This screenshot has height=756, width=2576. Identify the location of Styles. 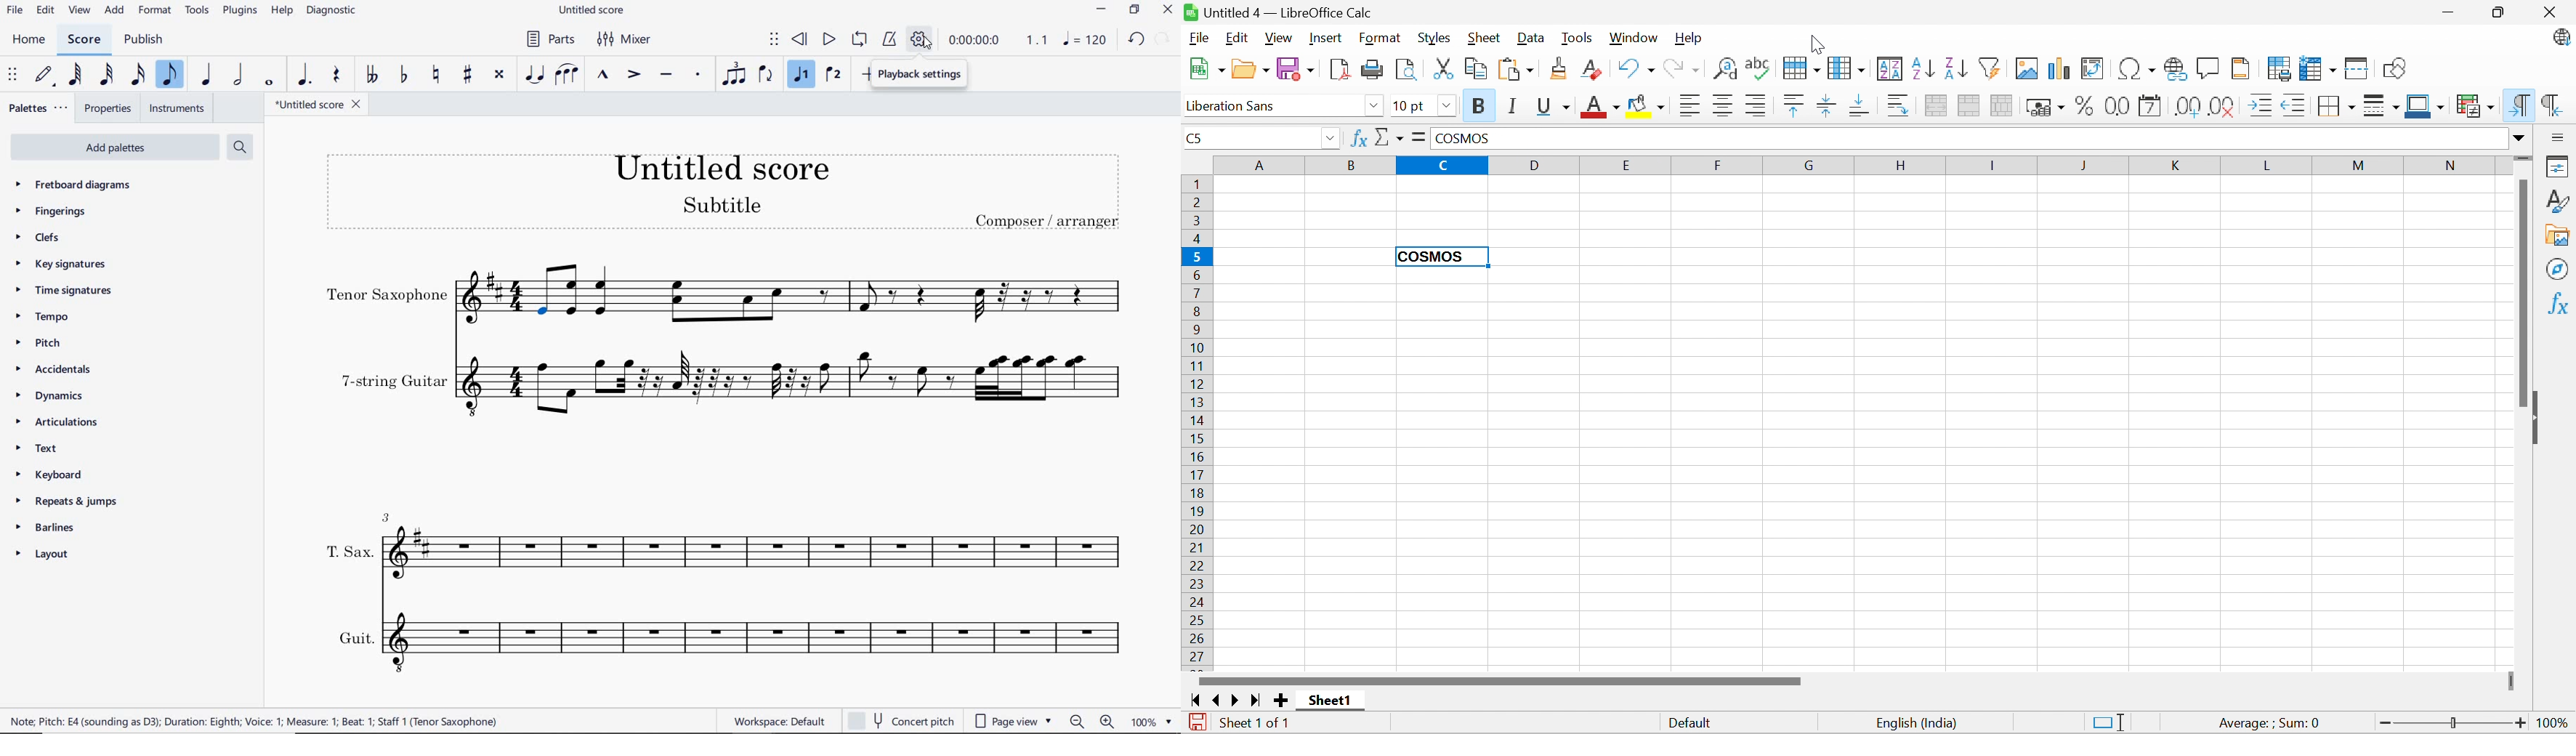
(2559, 201).